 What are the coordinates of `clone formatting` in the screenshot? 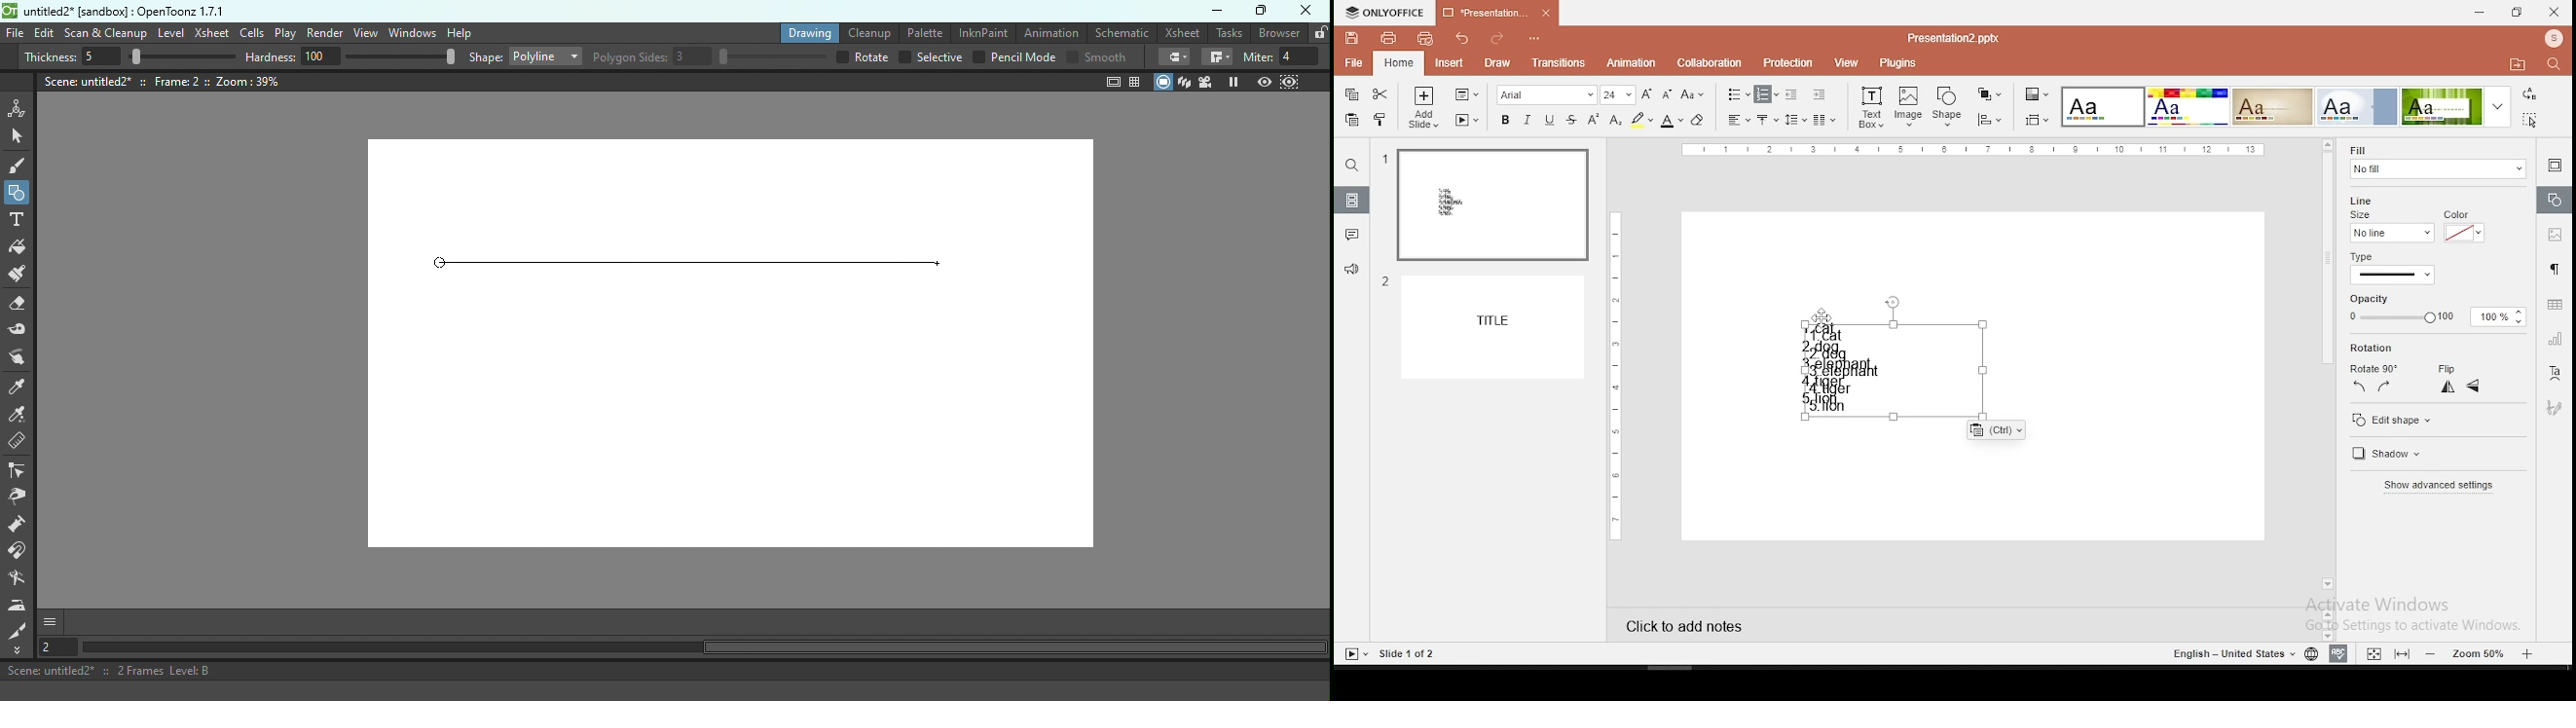 It's located at (1382, 120).